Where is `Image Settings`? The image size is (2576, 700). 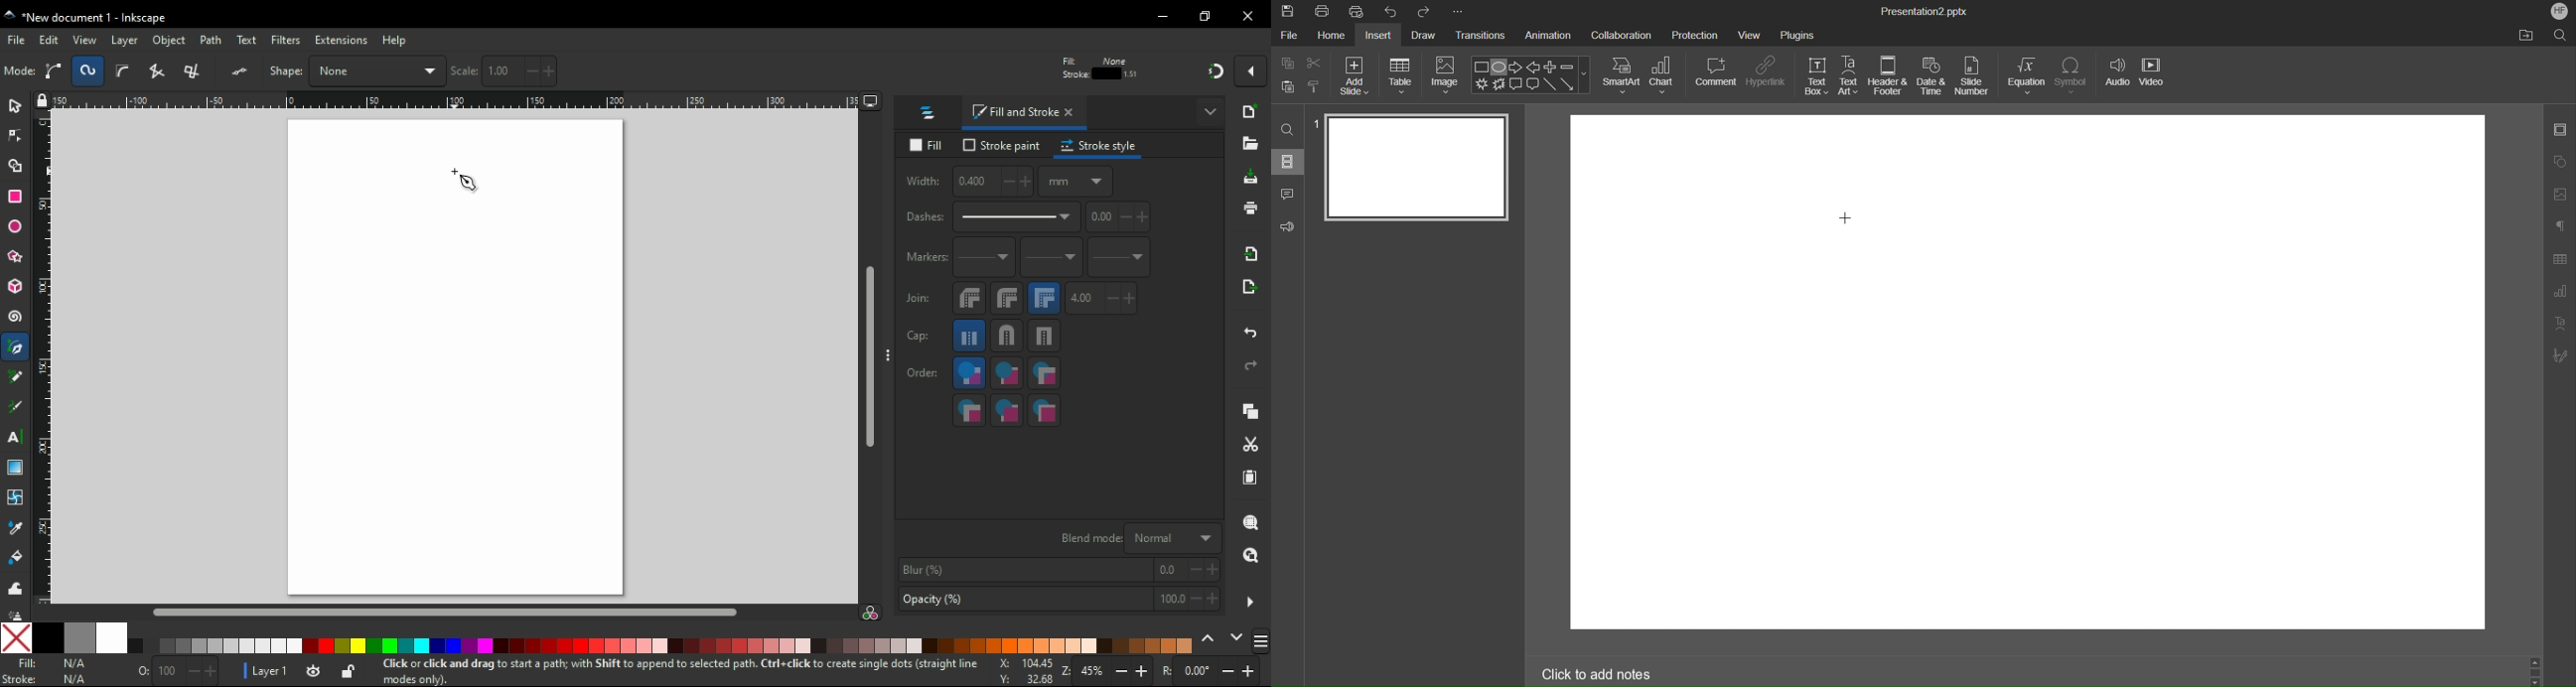
Image Settings is located at coordinates (2561, 192).